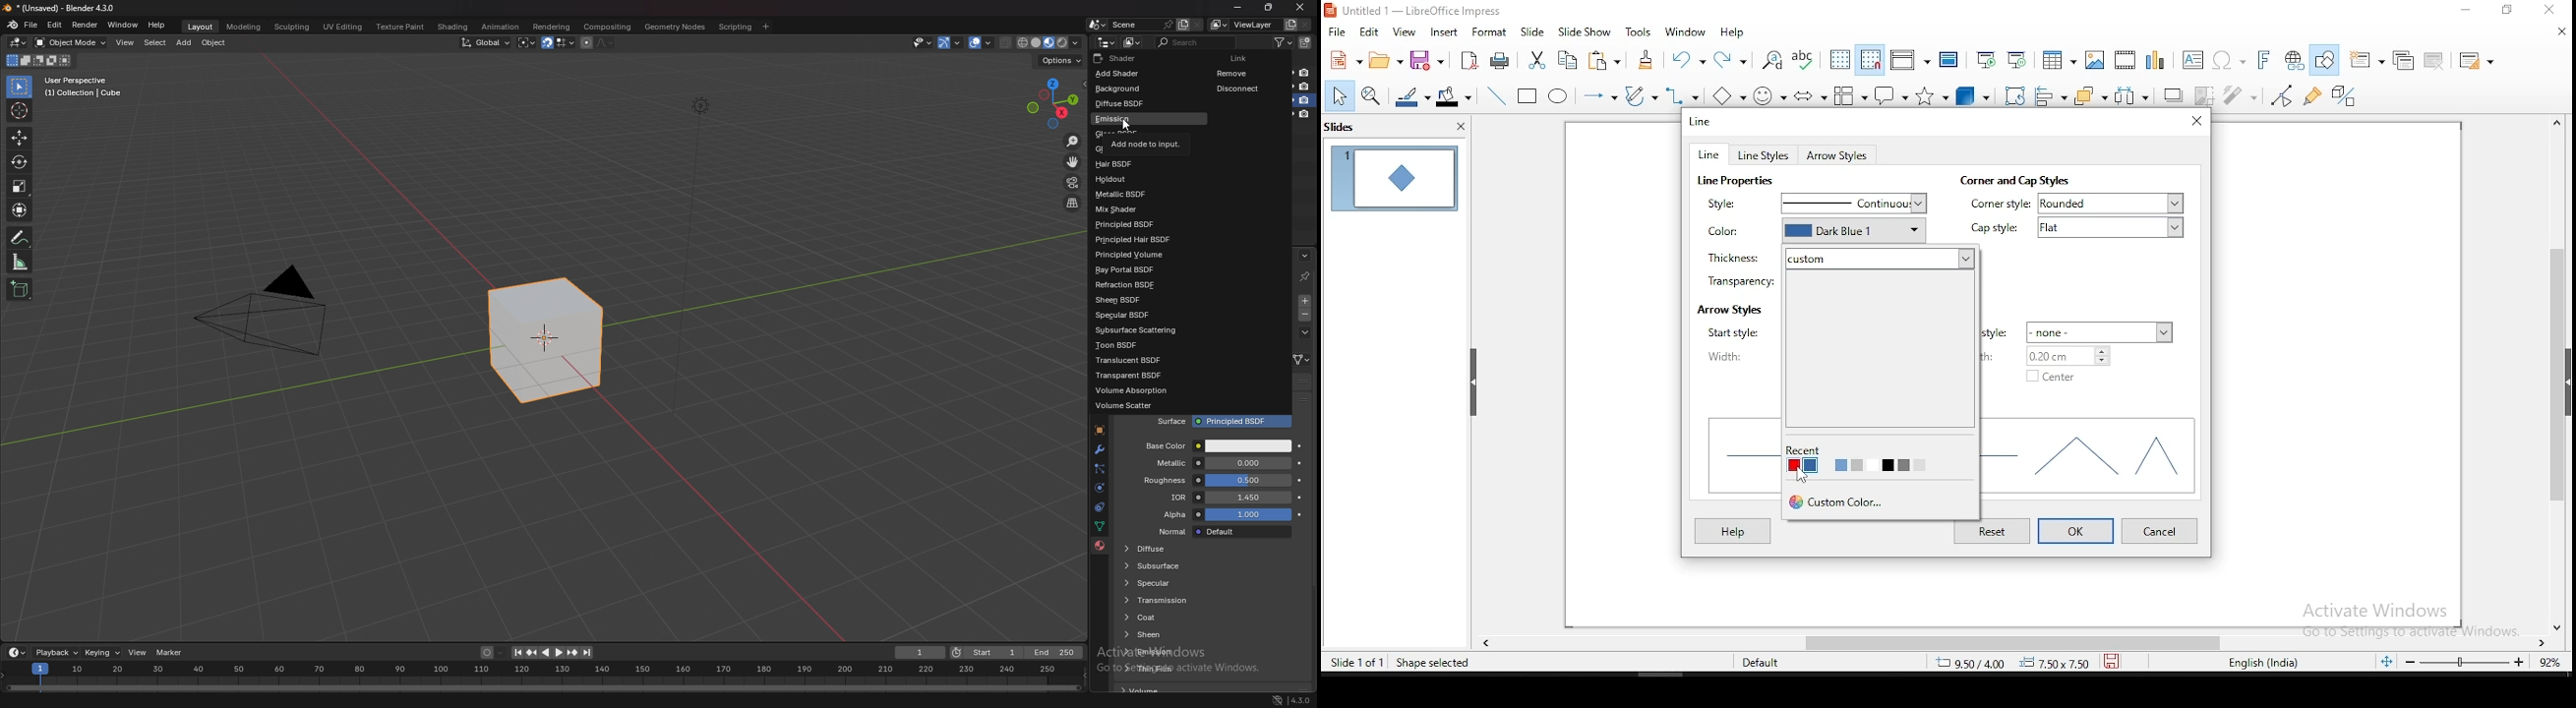  I want to click on file, so click(1337, 33).